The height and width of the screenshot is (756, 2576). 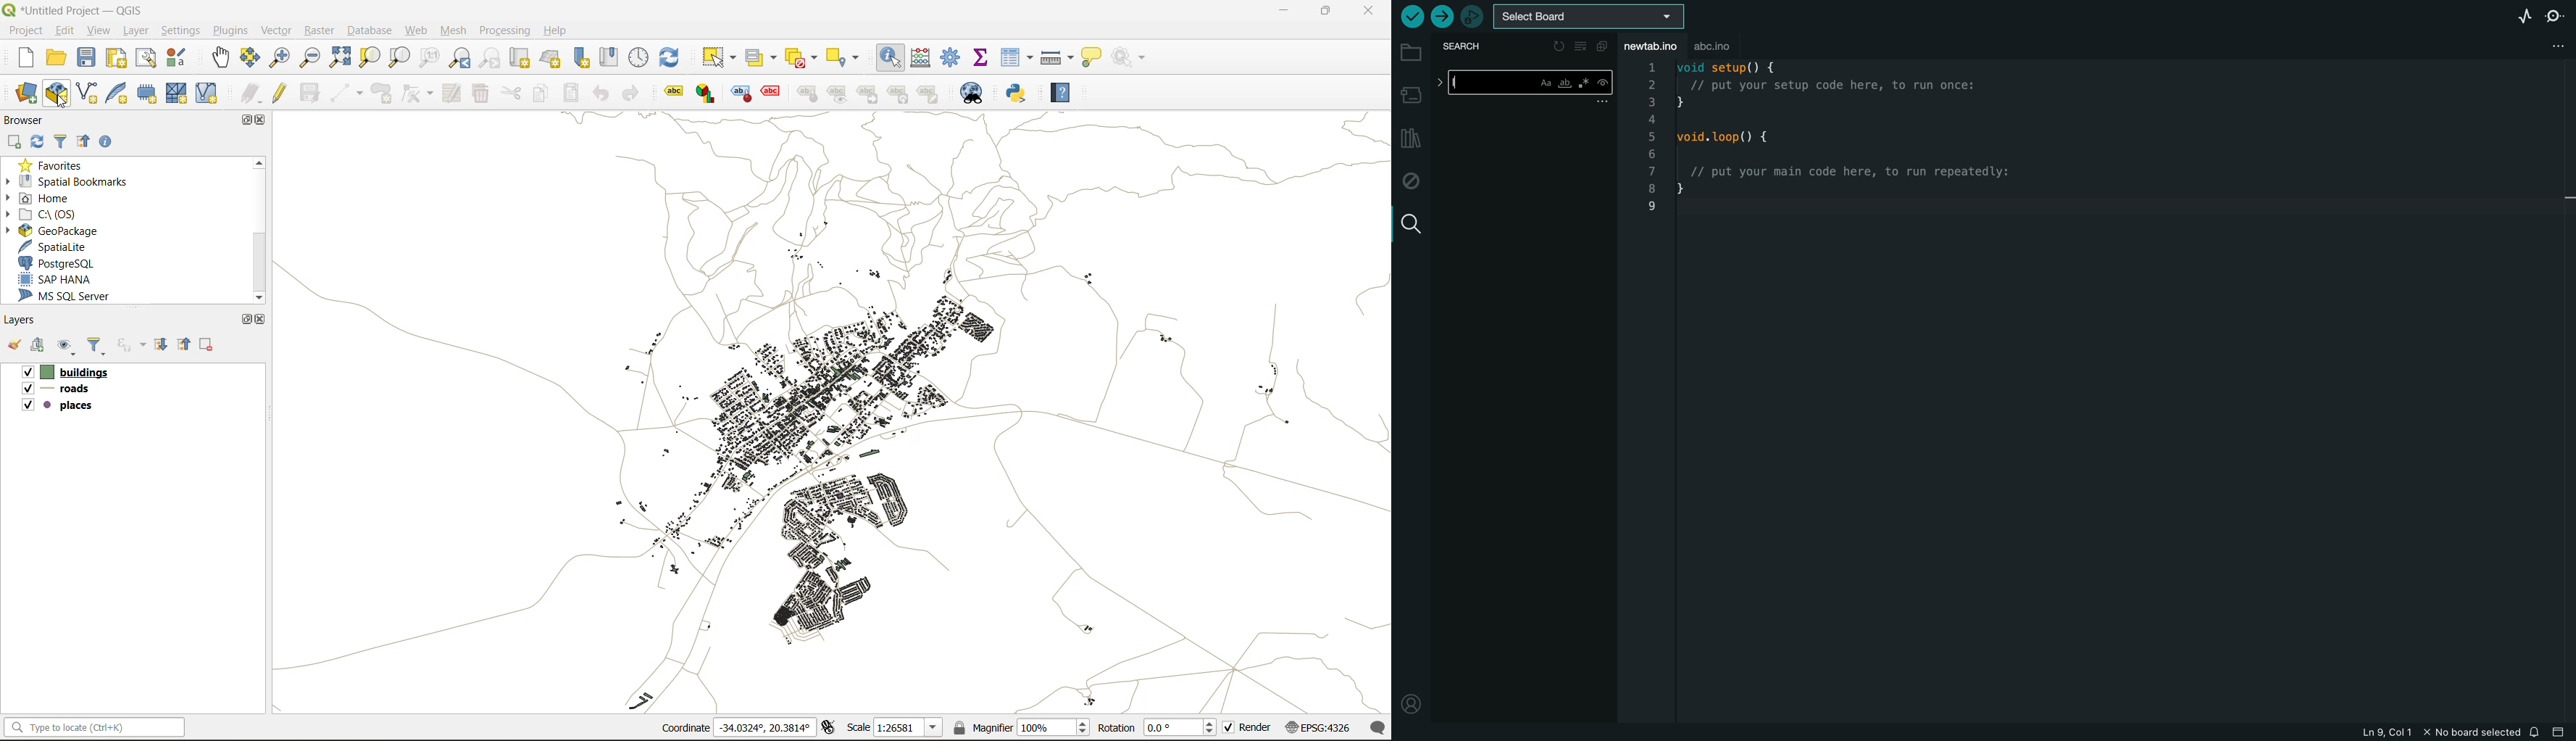 I want to click on attributes table, so click(x=1017, y=58).